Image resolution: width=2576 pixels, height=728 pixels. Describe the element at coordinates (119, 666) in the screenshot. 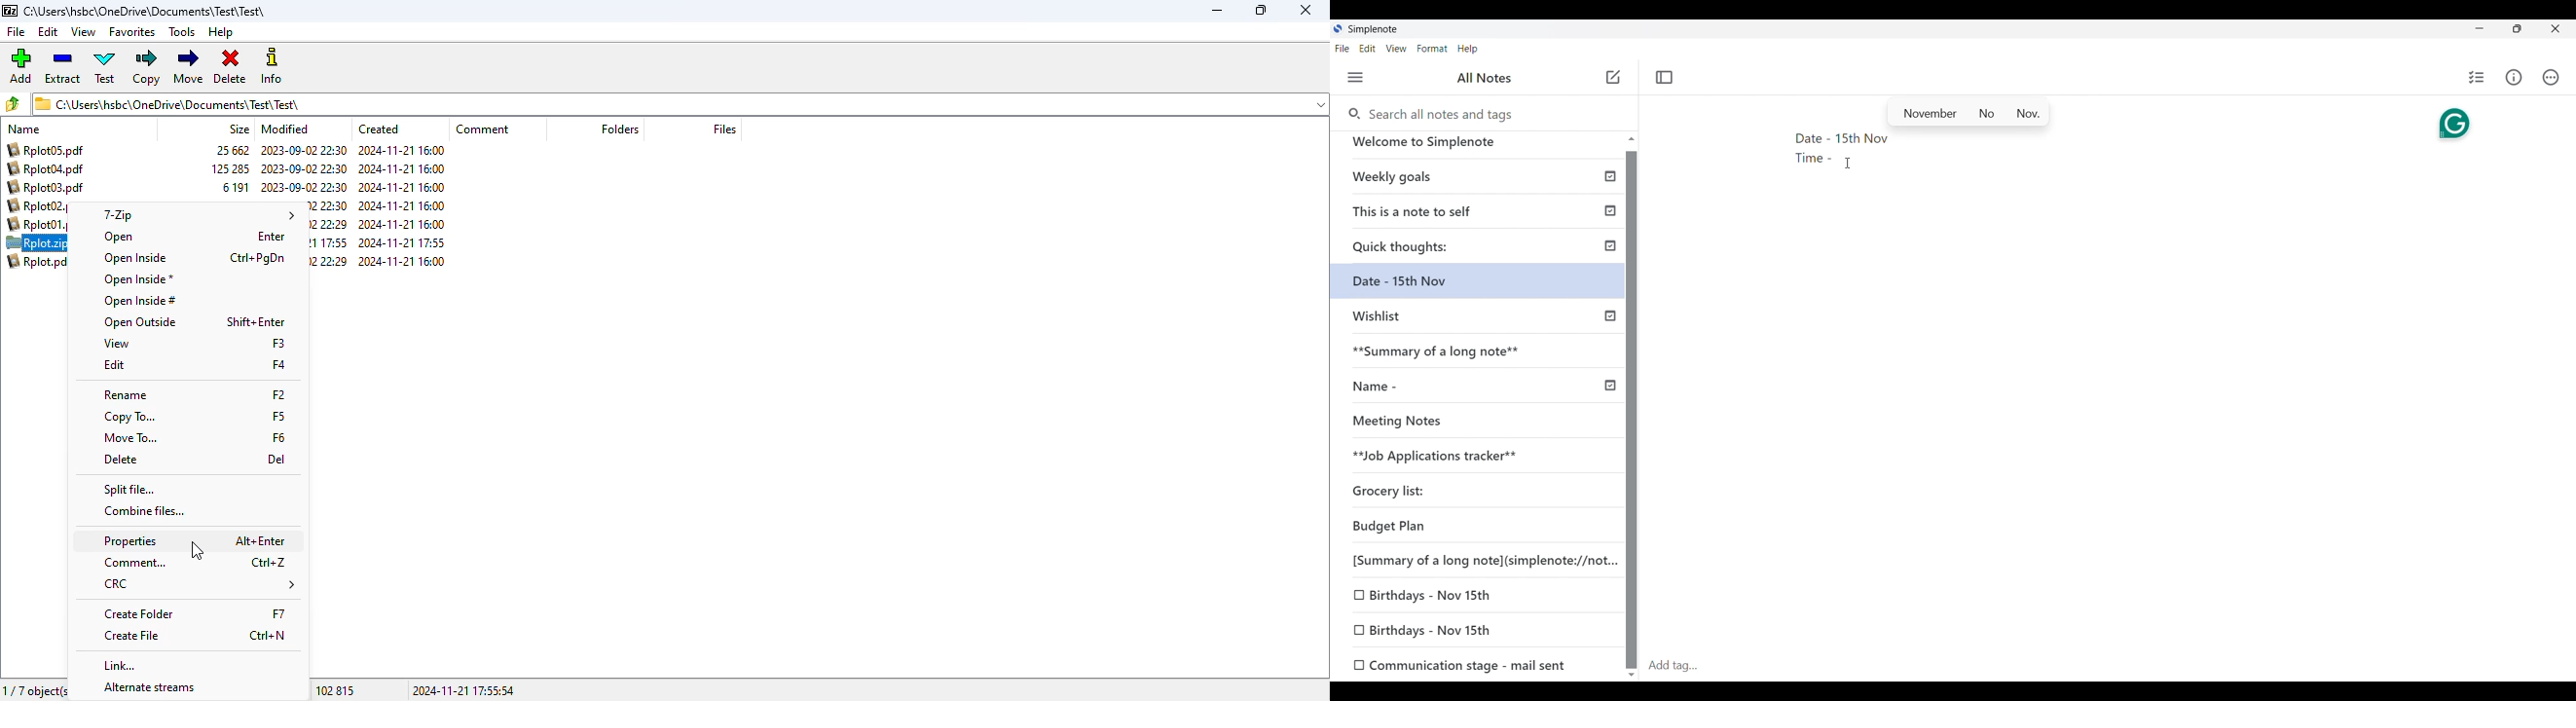

I see `link` at that location.